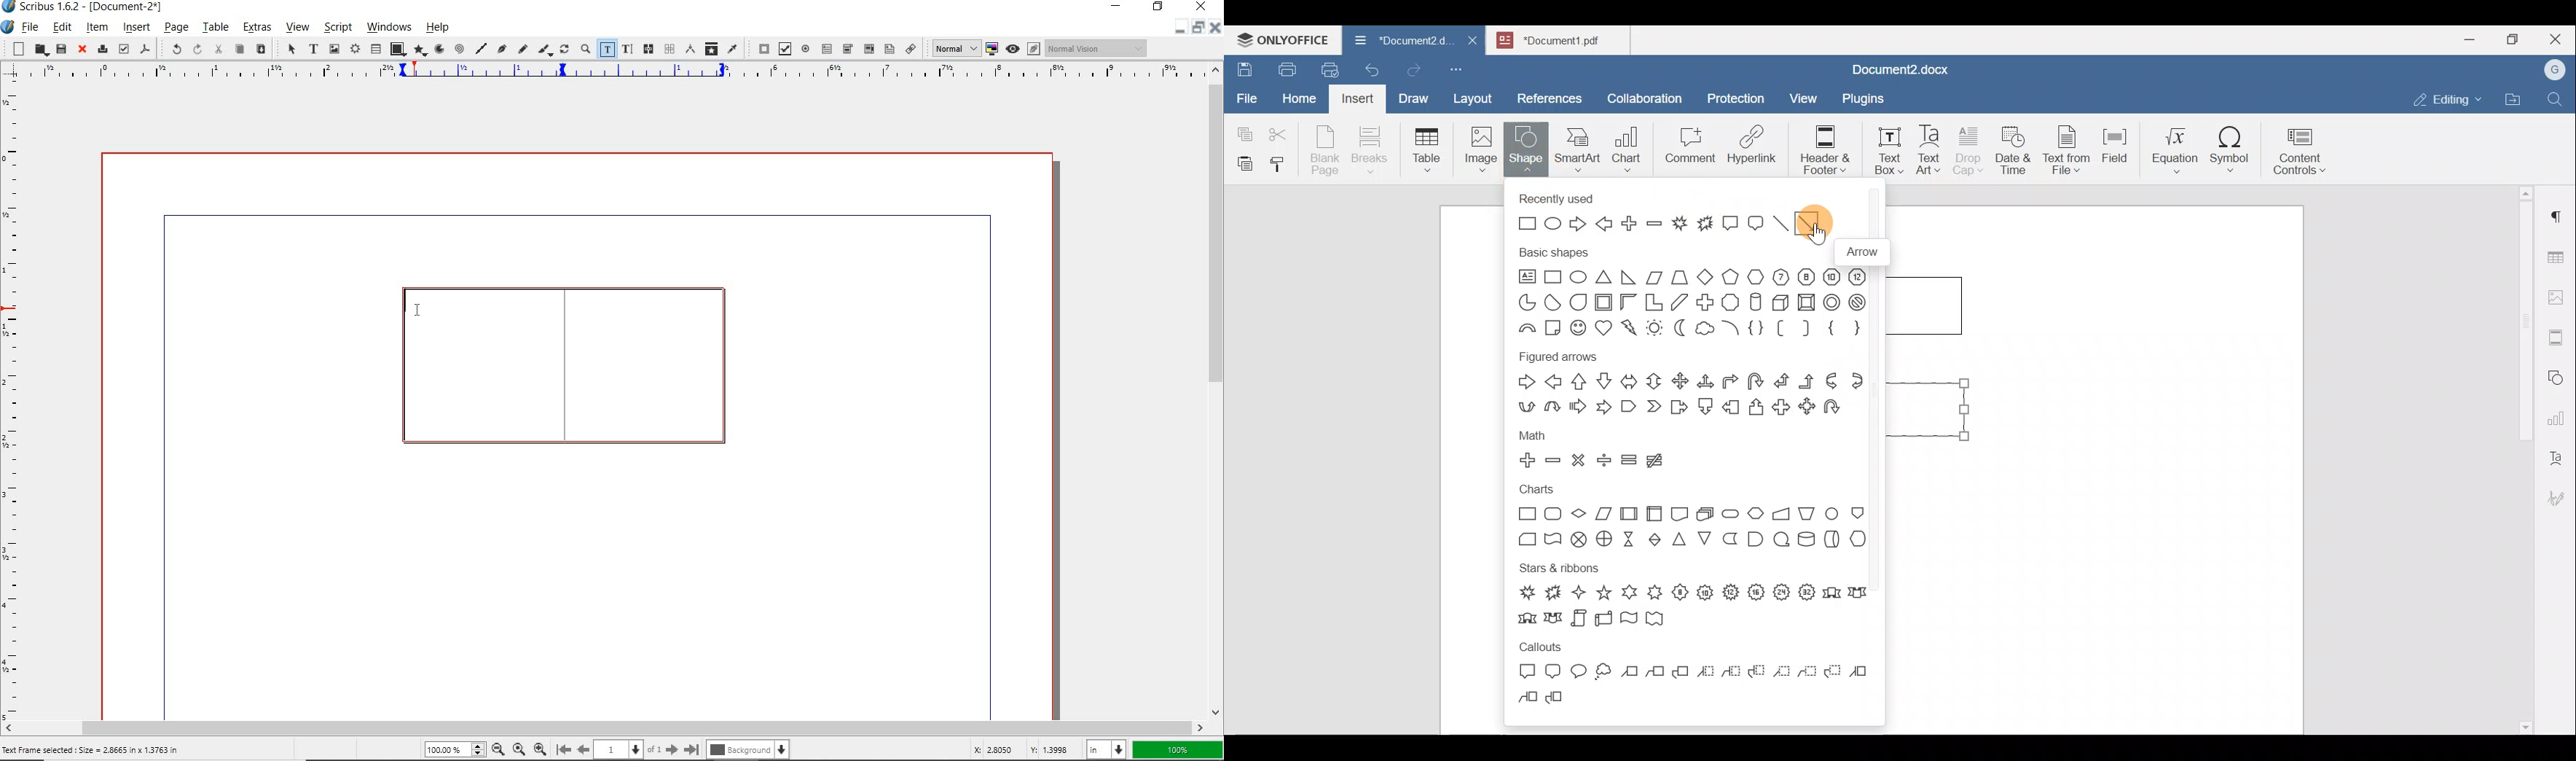 Image resolution: width=2576 pixels, height=784 pixels. Describe the element at coordinates (40, 50) in the screenshot. I see `open` at that location.